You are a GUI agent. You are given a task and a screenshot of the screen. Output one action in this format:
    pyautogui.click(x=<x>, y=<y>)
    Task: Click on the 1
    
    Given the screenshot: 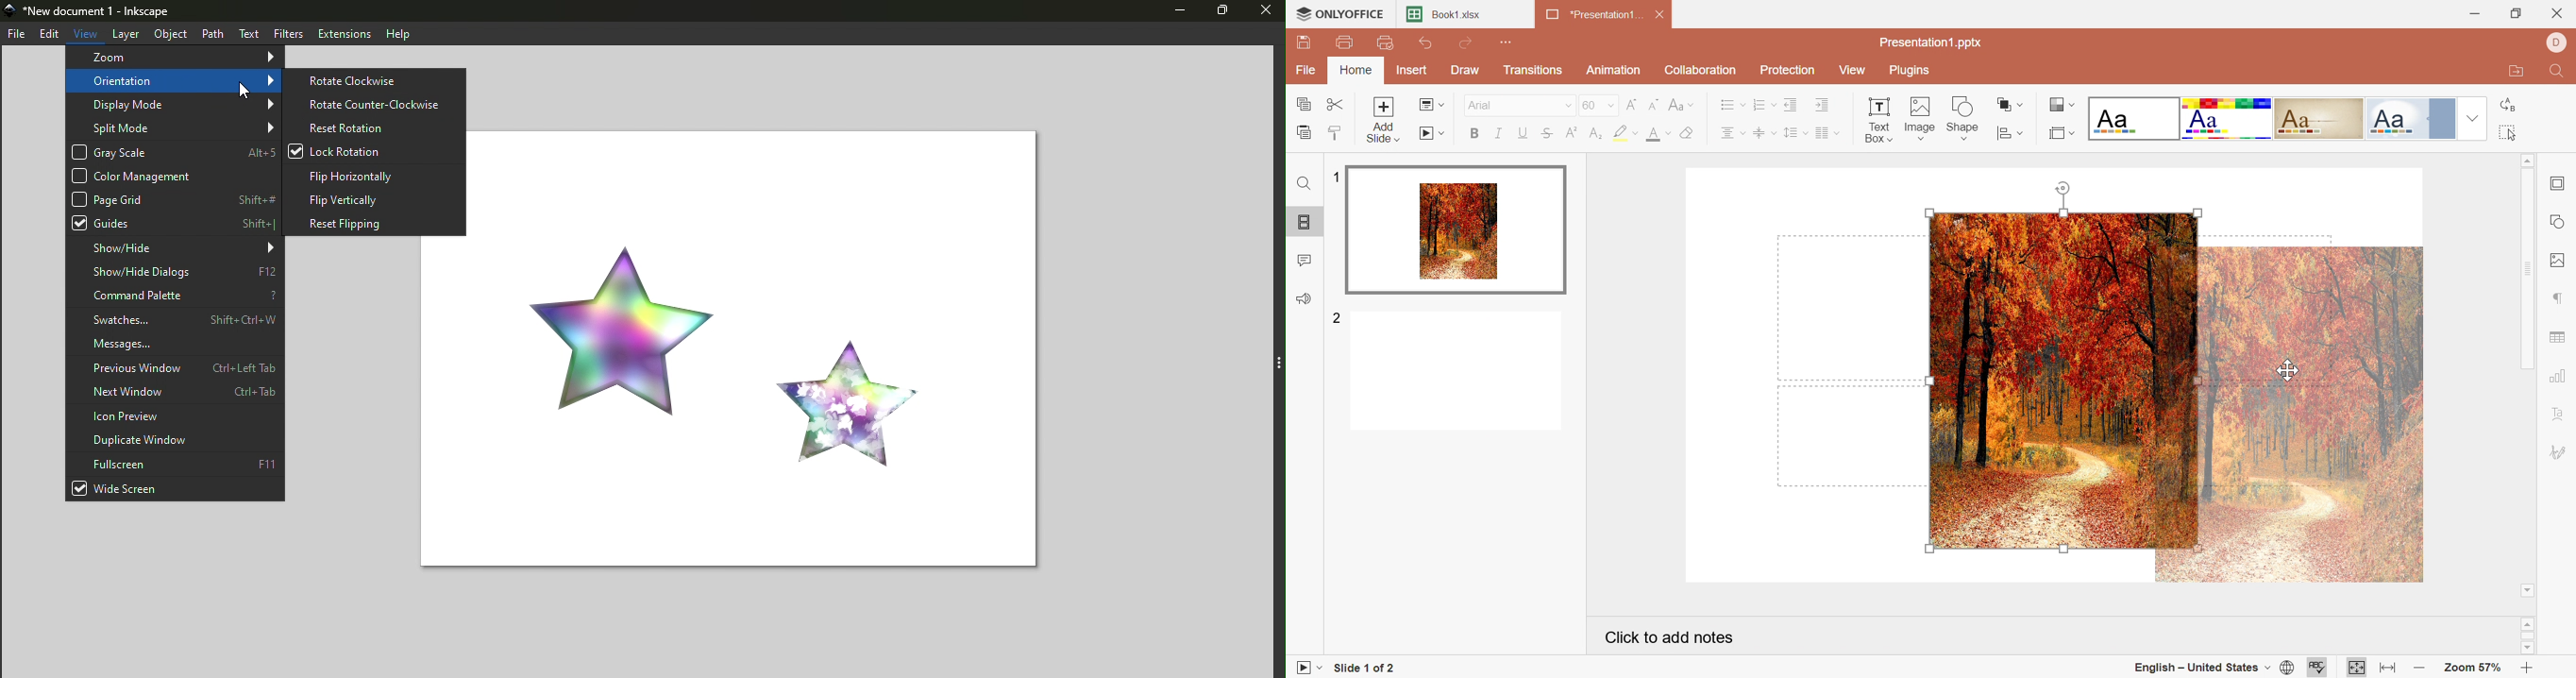 What is the action you would take?
    pyautogui.click(x=1336, y=177)
    